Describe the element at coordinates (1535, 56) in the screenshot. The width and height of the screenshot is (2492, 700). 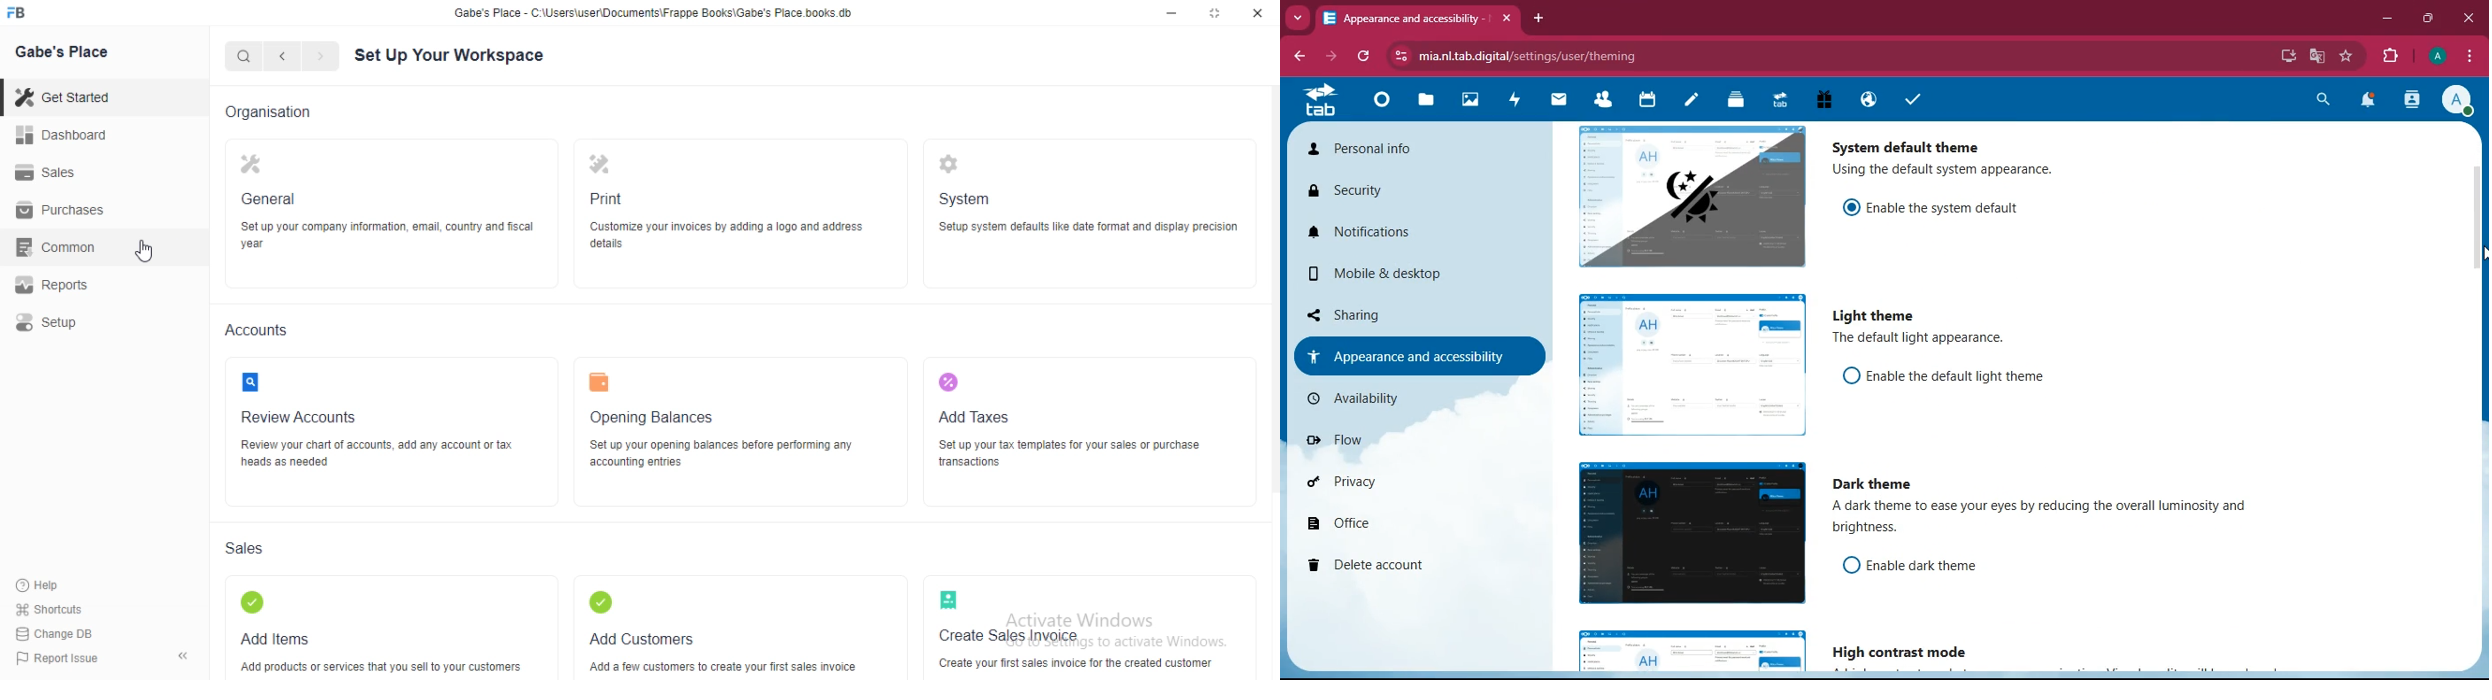
I see `url` at that location.